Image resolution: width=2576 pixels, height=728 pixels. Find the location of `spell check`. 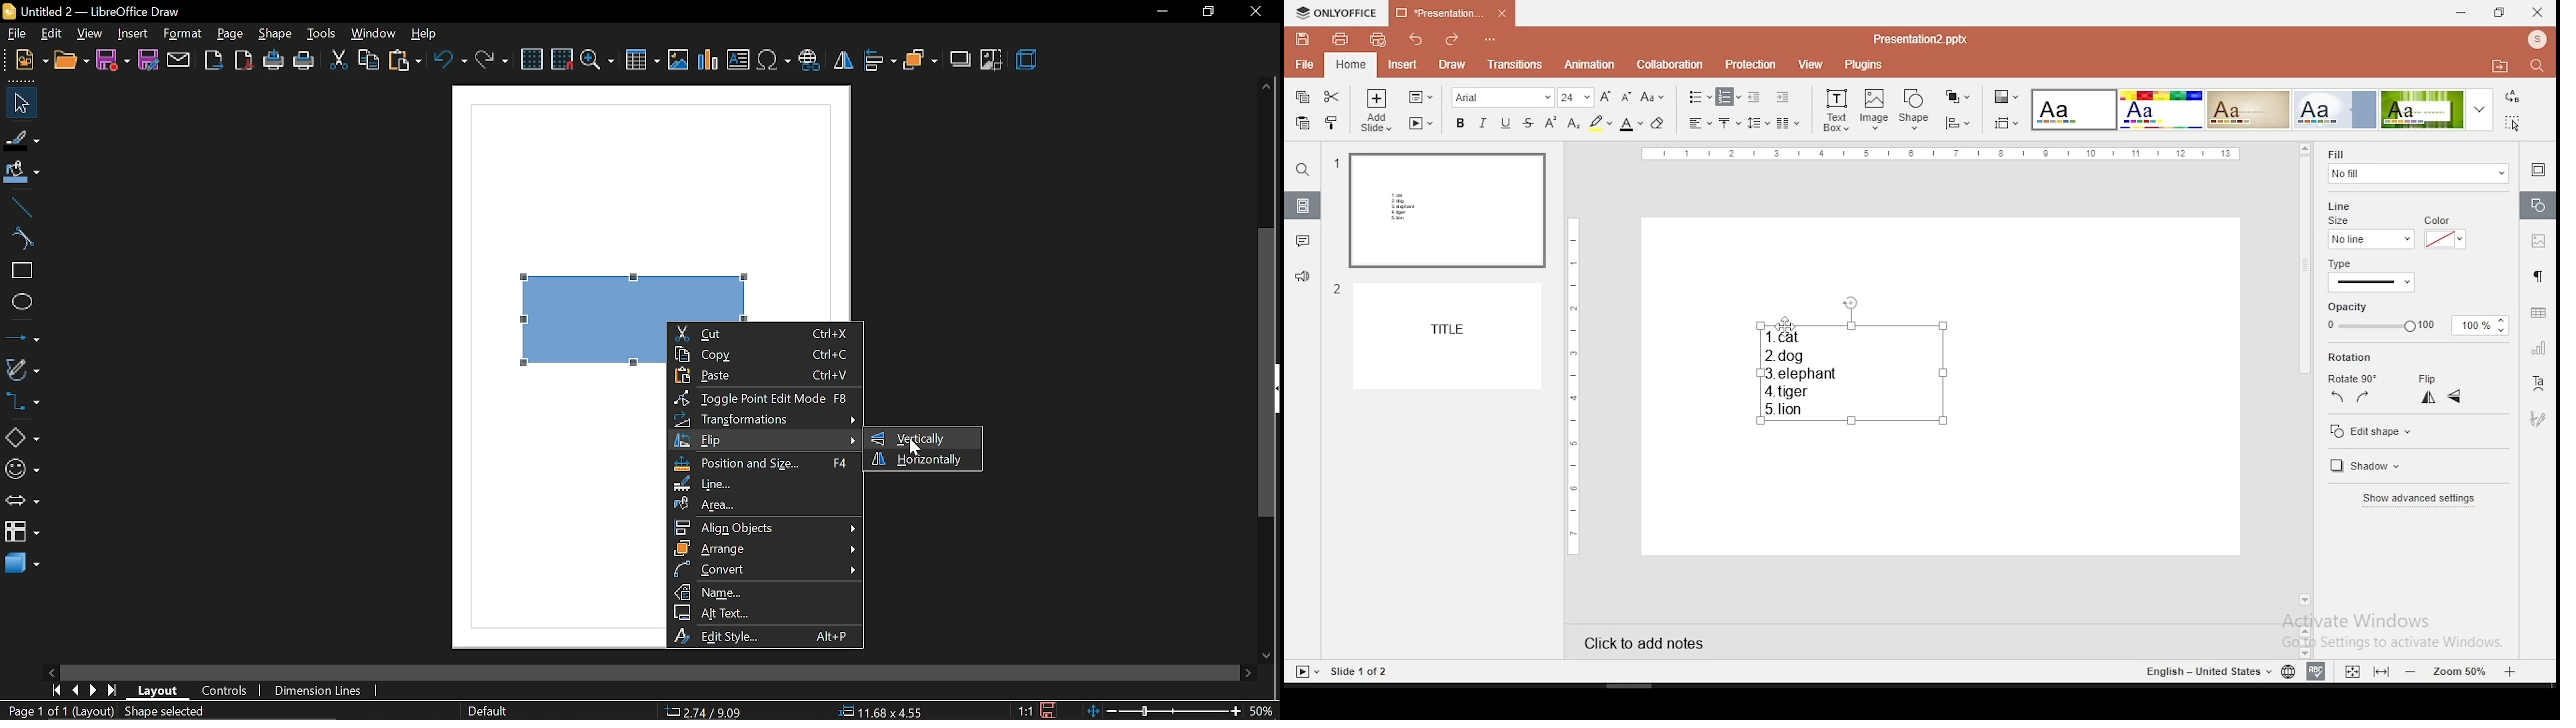

spell check is located at coordinates (2319, 672).